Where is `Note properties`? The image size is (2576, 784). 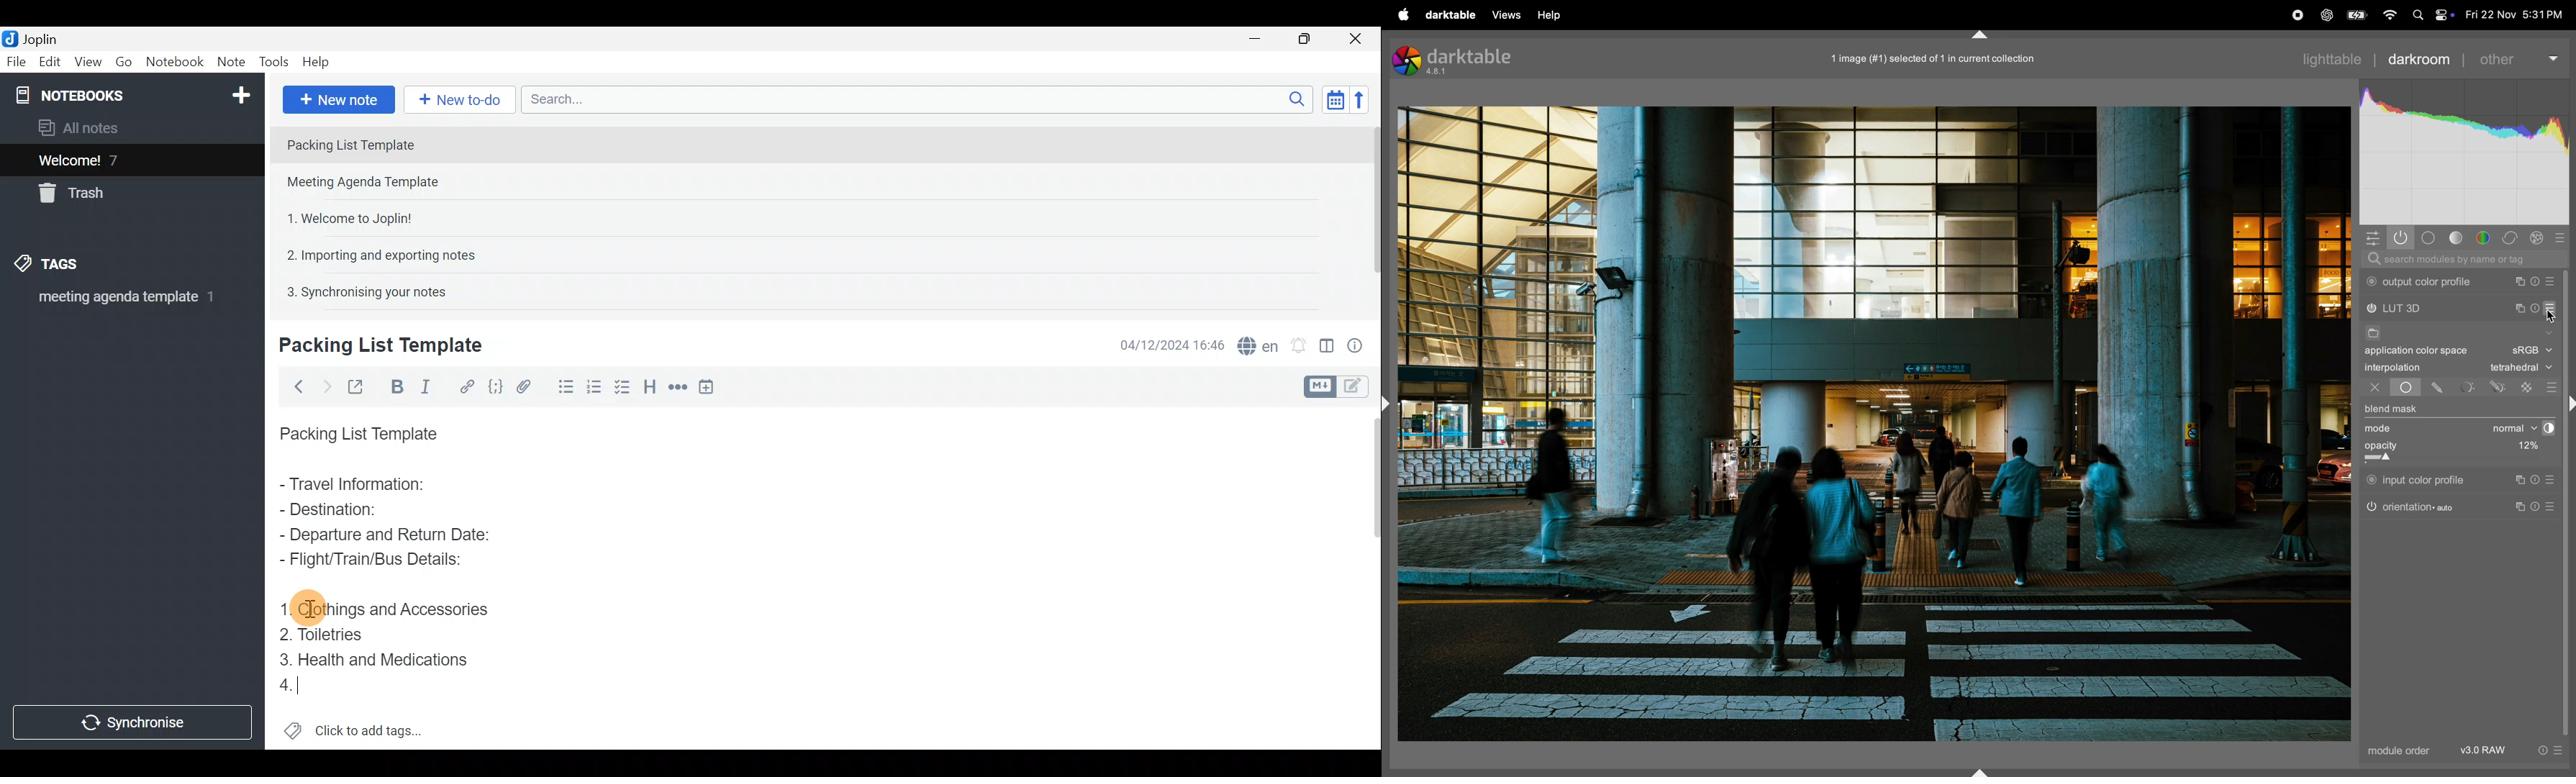 Note properties is located at coordinates (1360, 343).